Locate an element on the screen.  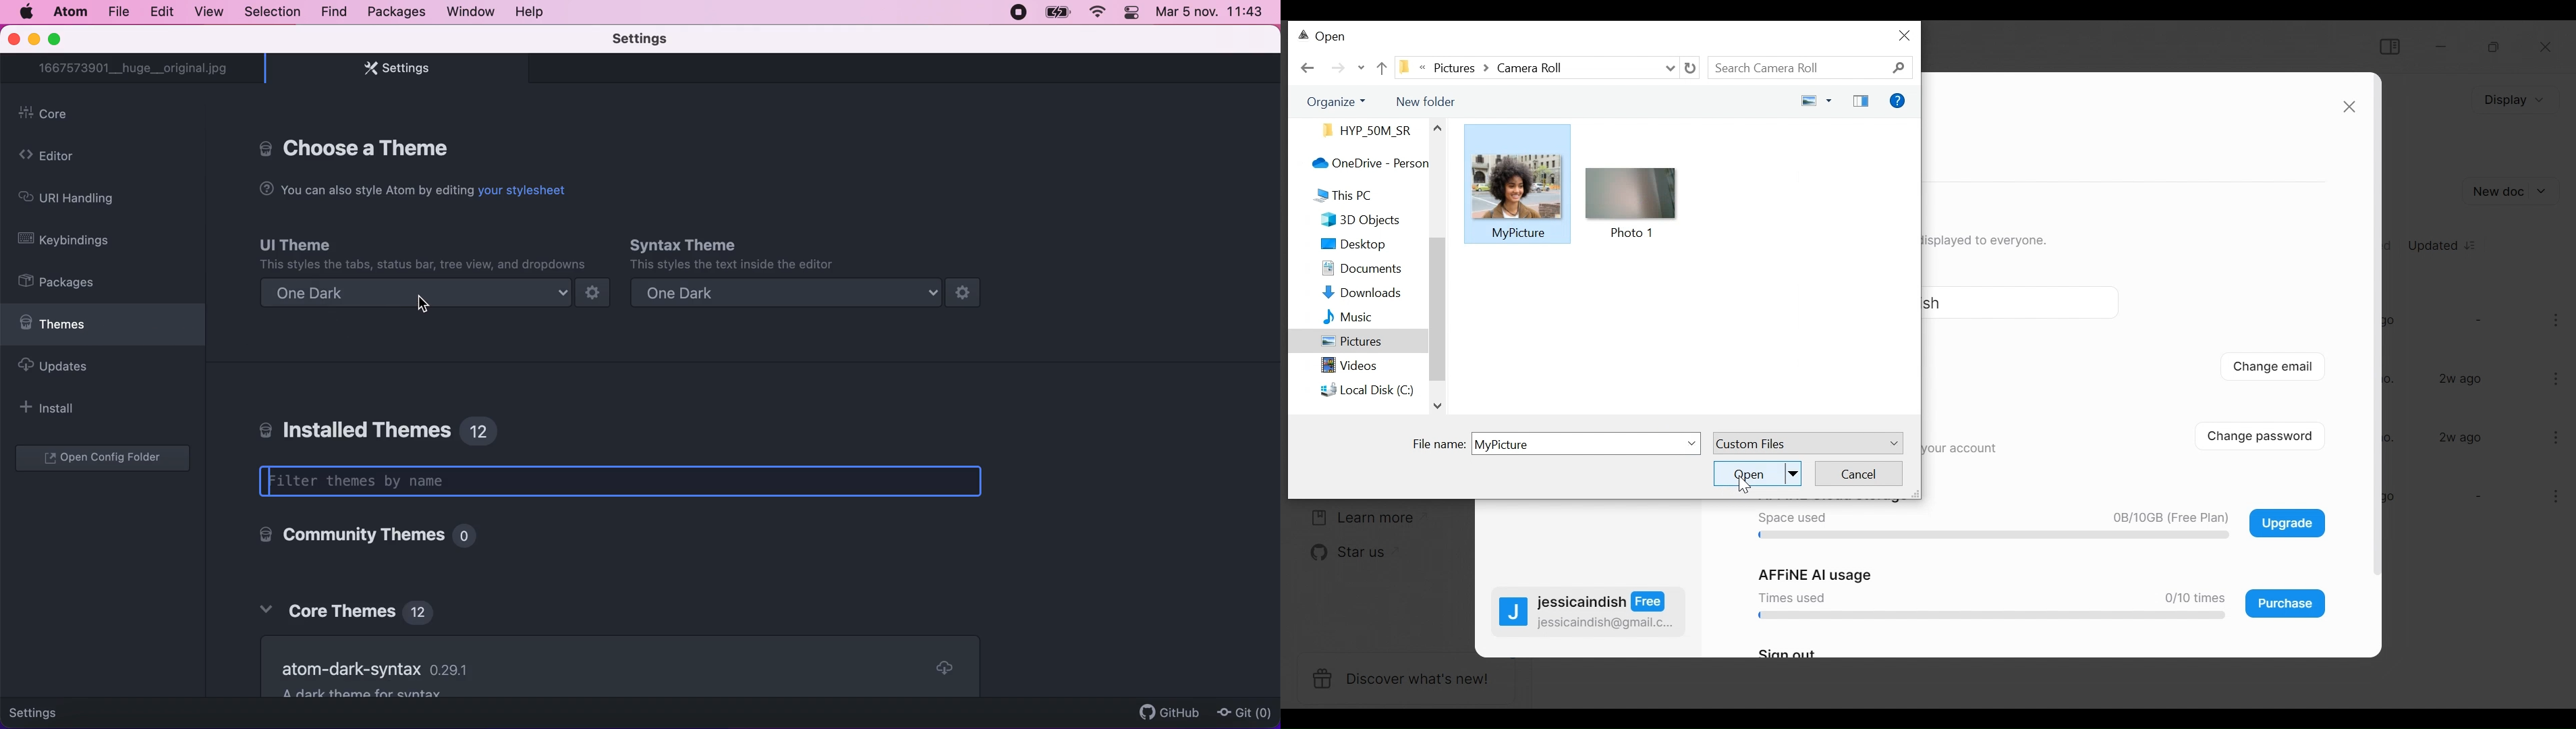
Add New document is located at coordinates (2513, 191).